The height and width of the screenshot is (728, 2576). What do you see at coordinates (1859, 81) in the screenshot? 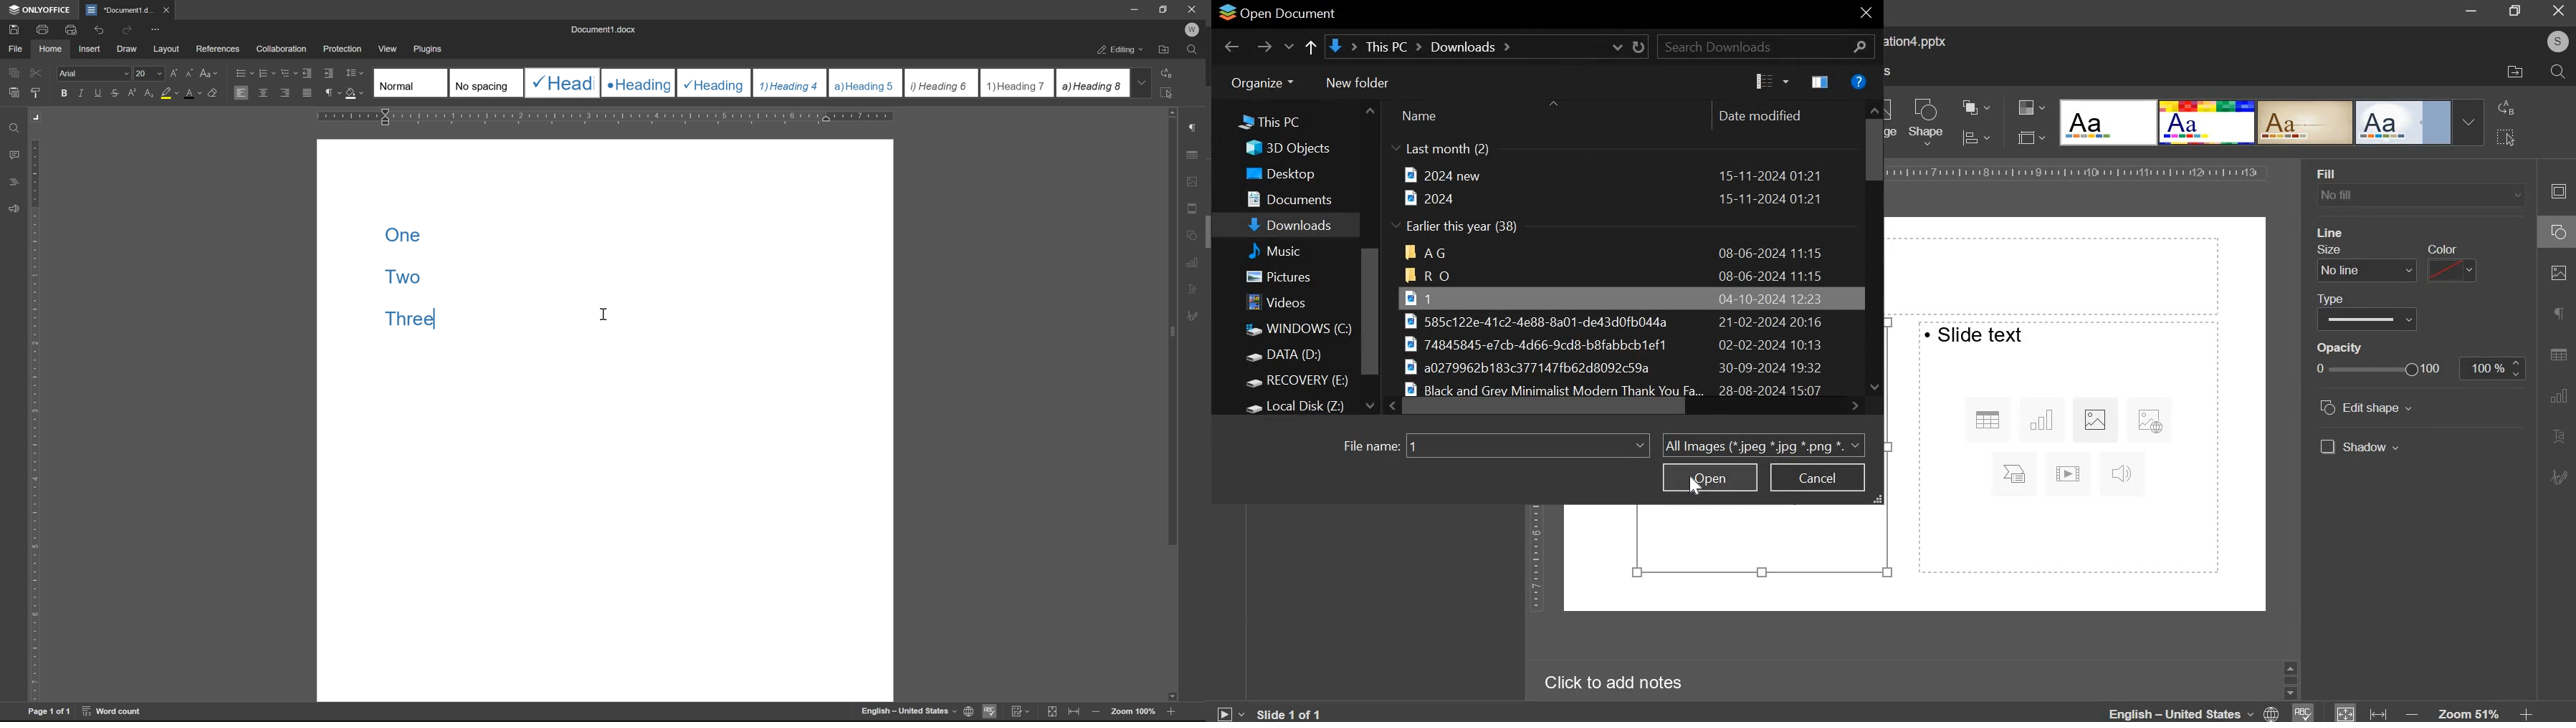
I see `help` at bounding box center [1859, 81].